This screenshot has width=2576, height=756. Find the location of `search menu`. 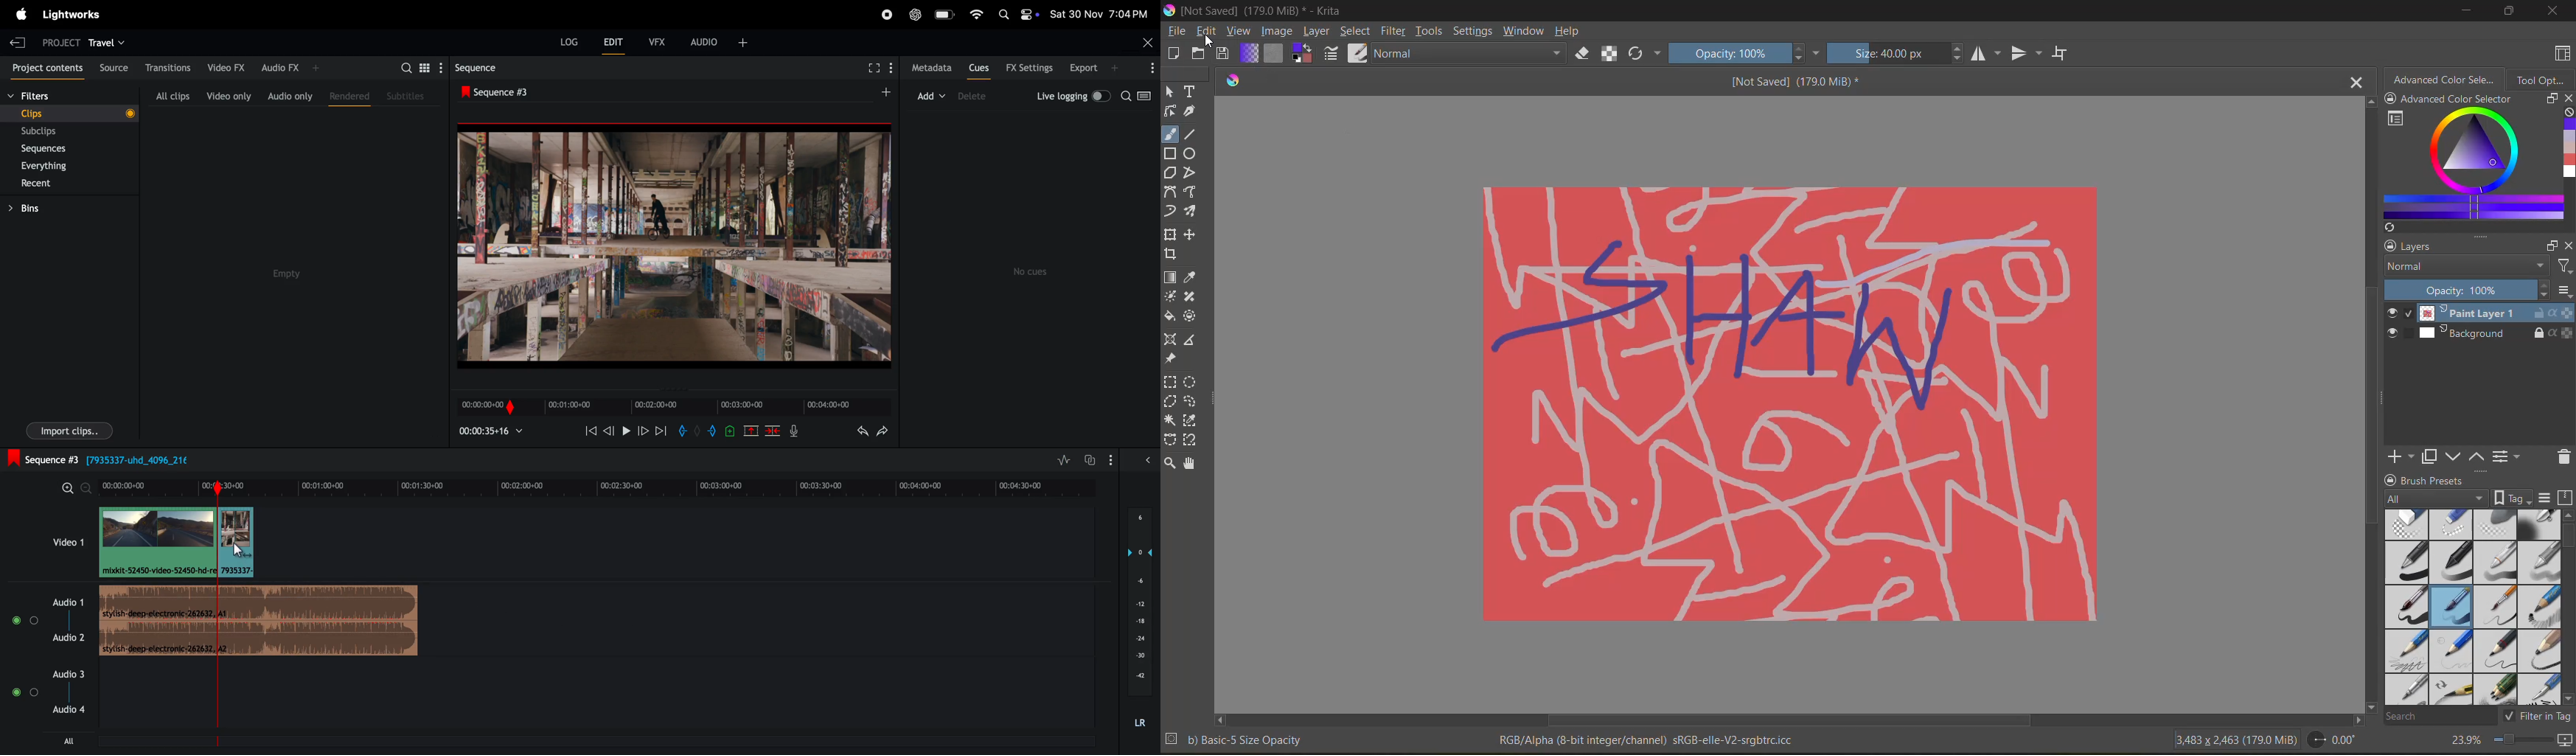

search menu is located at coordinates (419, 67).